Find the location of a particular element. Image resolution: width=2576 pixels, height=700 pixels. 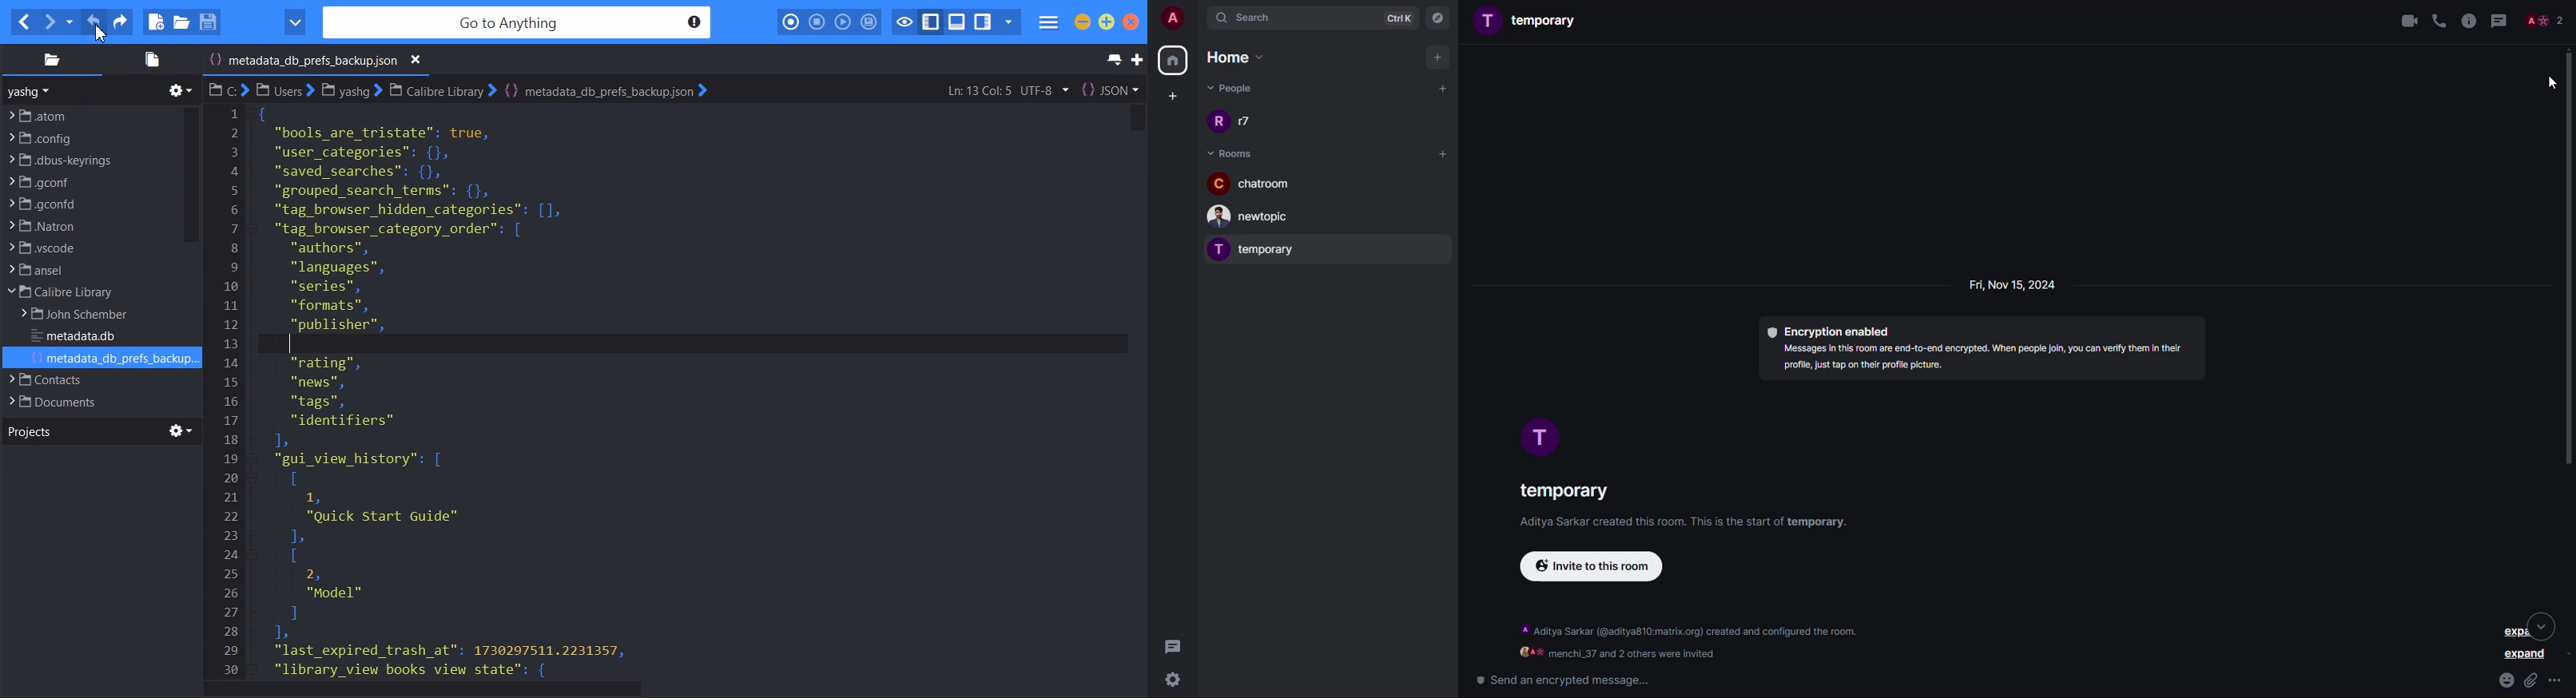

emoji is located at coordinates (2507, 678).